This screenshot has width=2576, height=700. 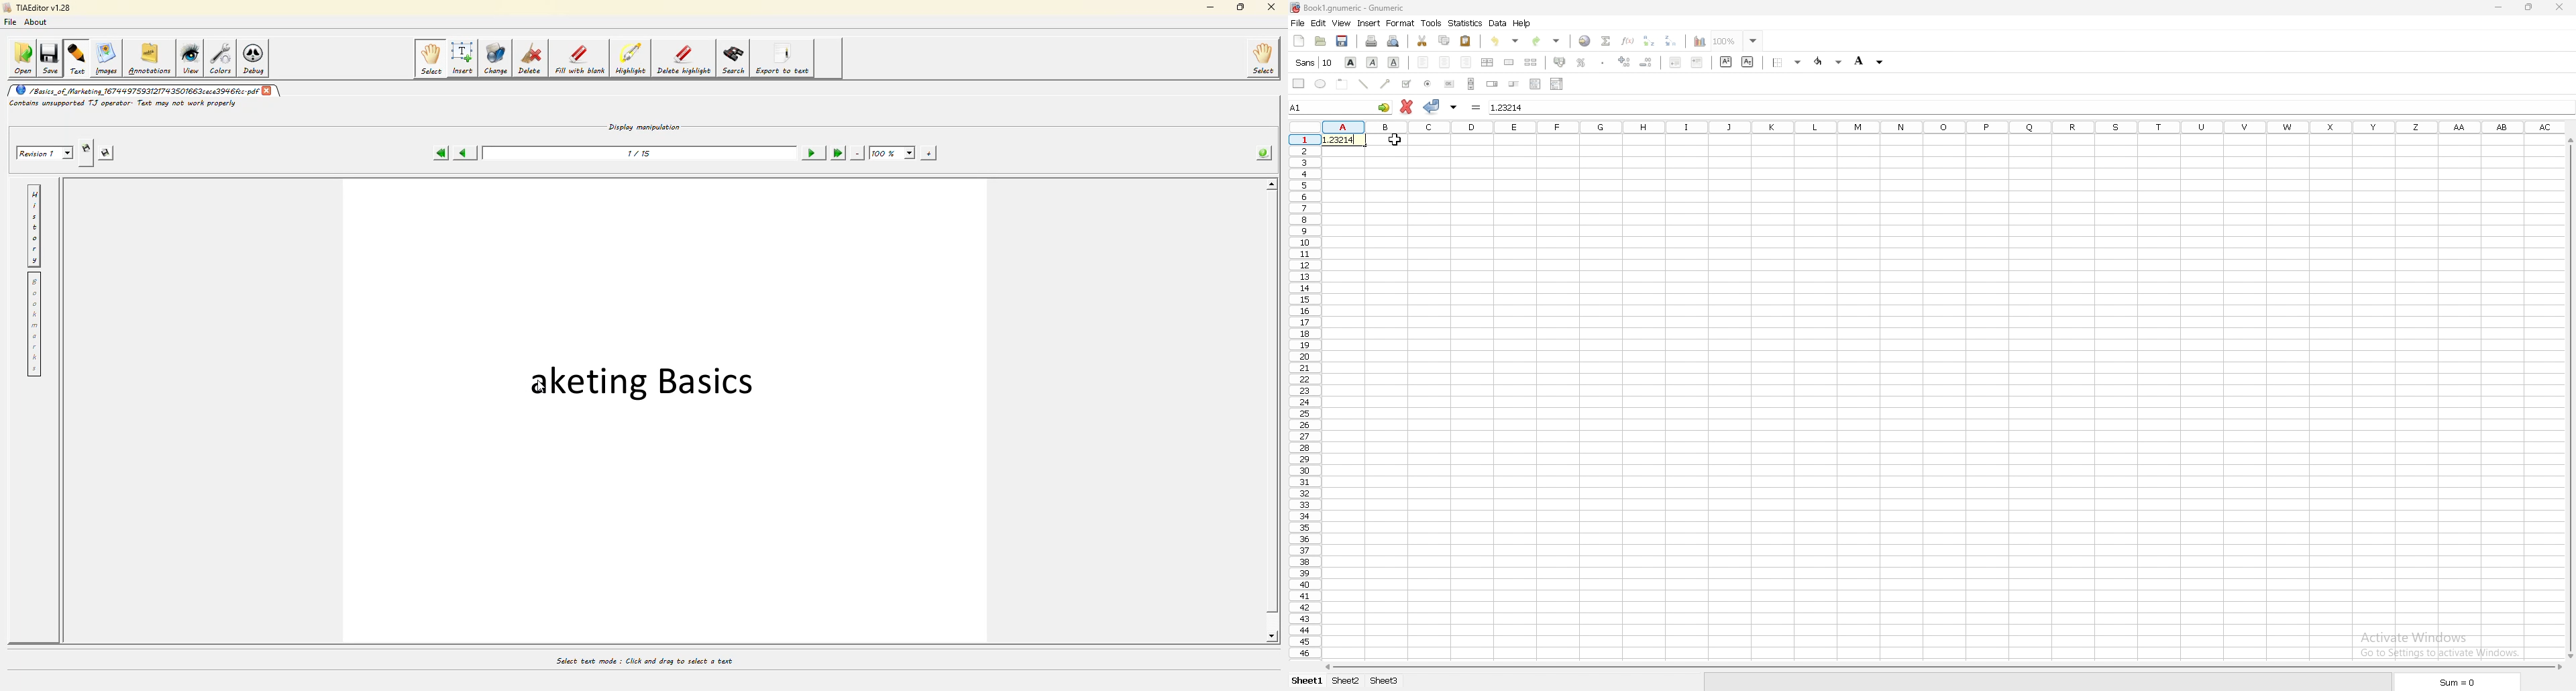 What do you see at coordinates (2568, 397) in the screenshot?
I see `scroll bar` at bounding box center [2568, 397].